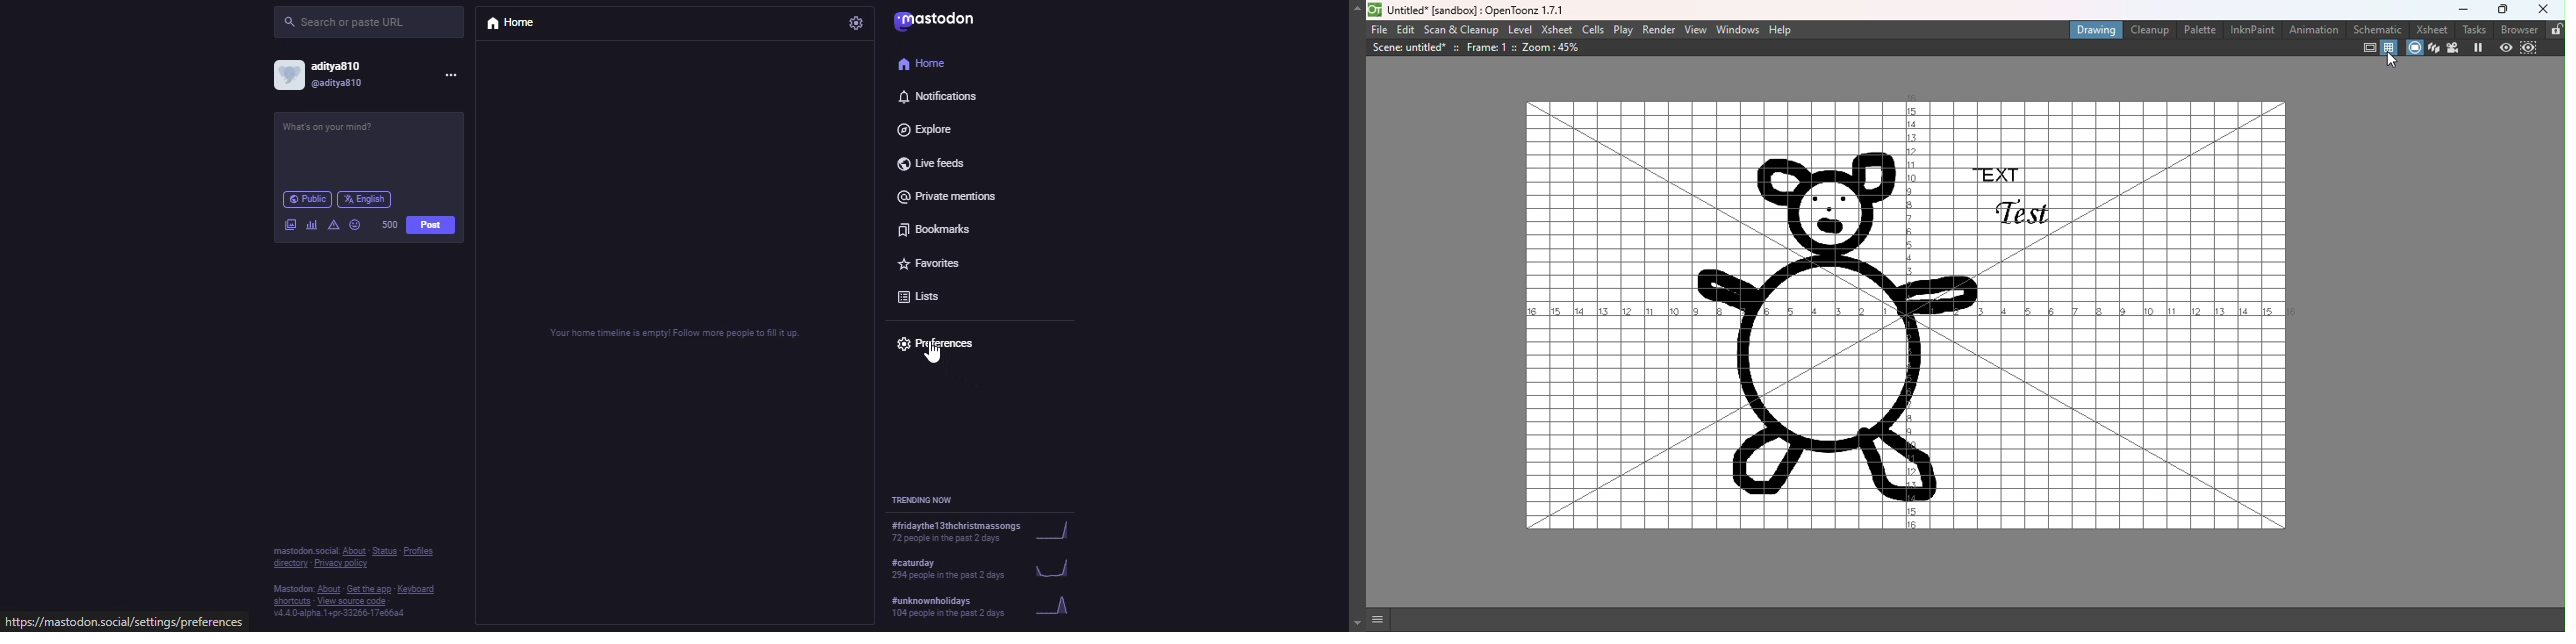  Describe the element at coordinates (946, 21) in the screenshot. I see `mastodon` at that location.